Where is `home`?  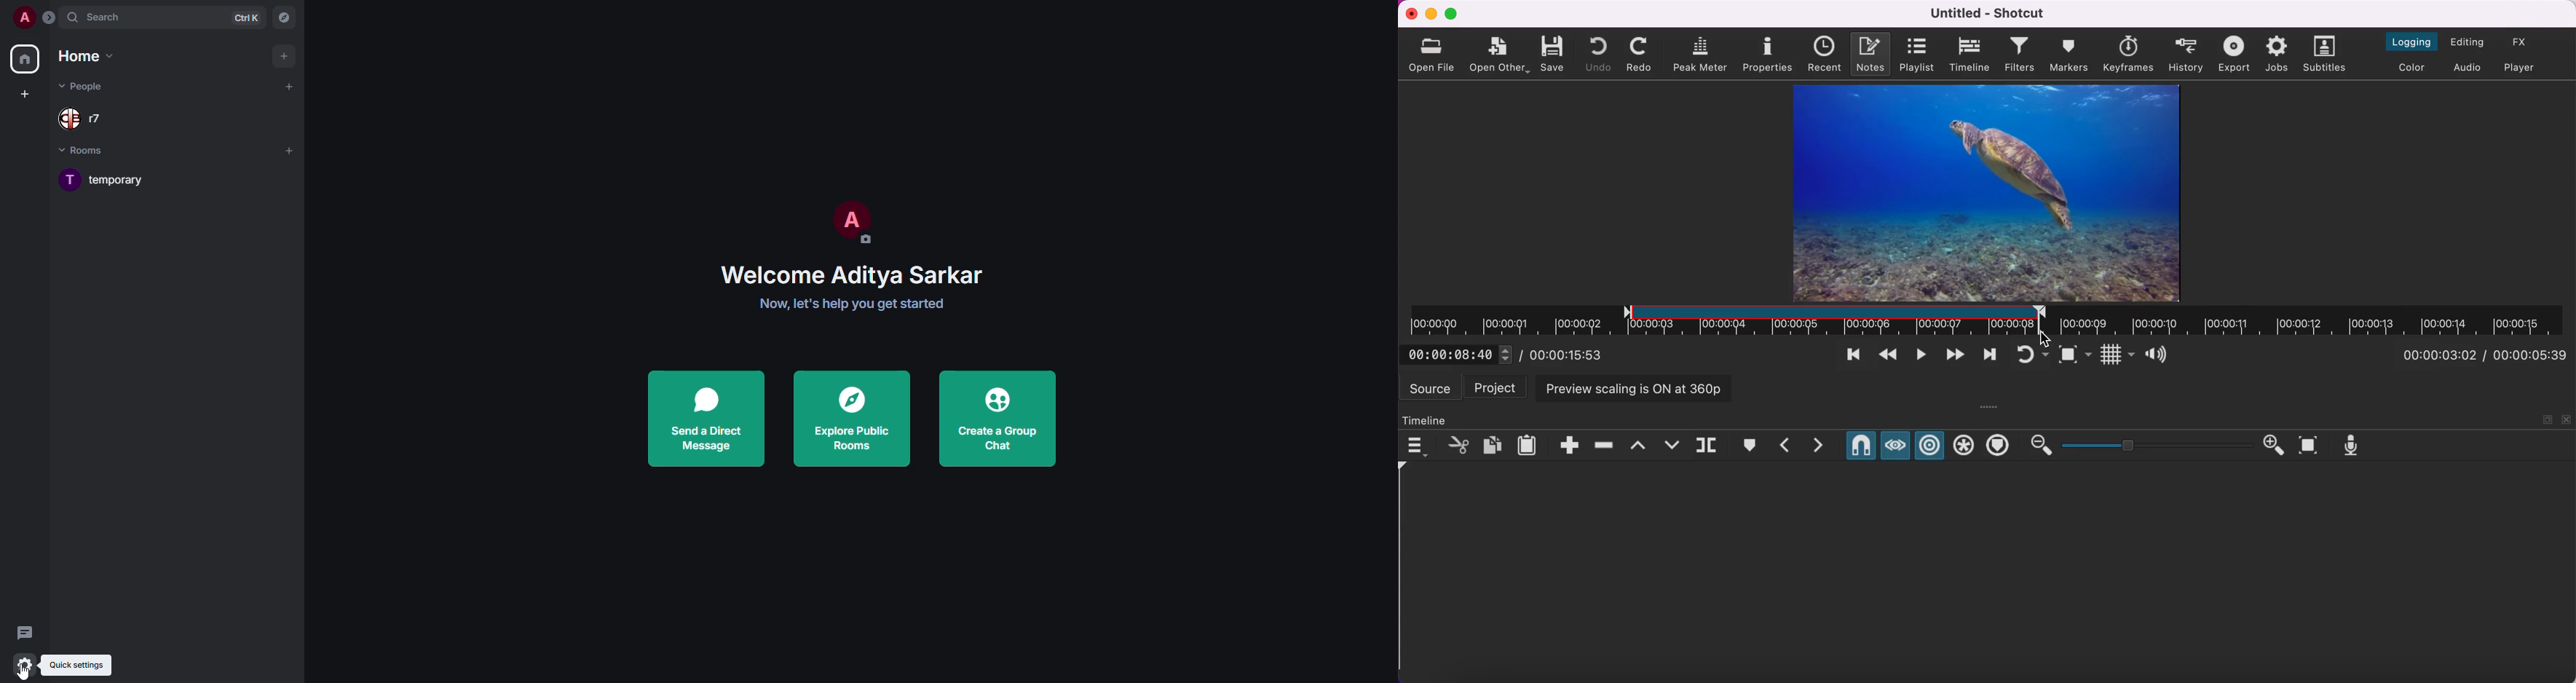
home is located at coordinates (87, 55).